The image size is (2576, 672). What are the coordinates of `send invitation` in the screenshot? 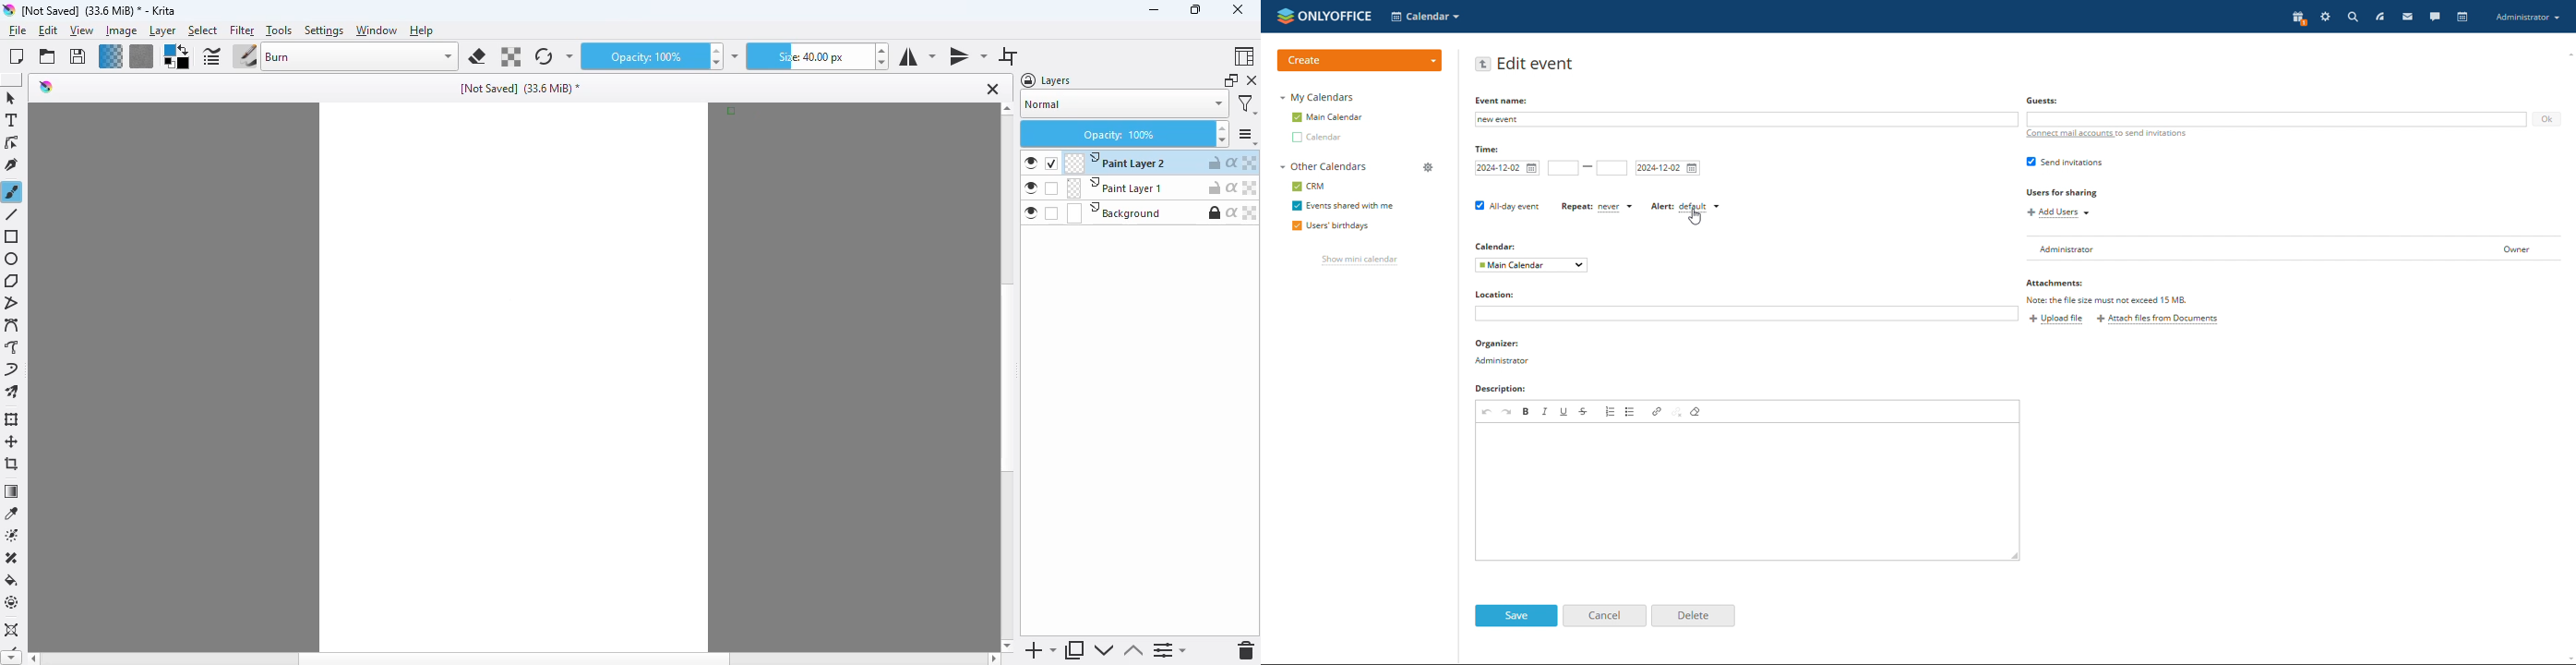 It's located at (2064, 162).